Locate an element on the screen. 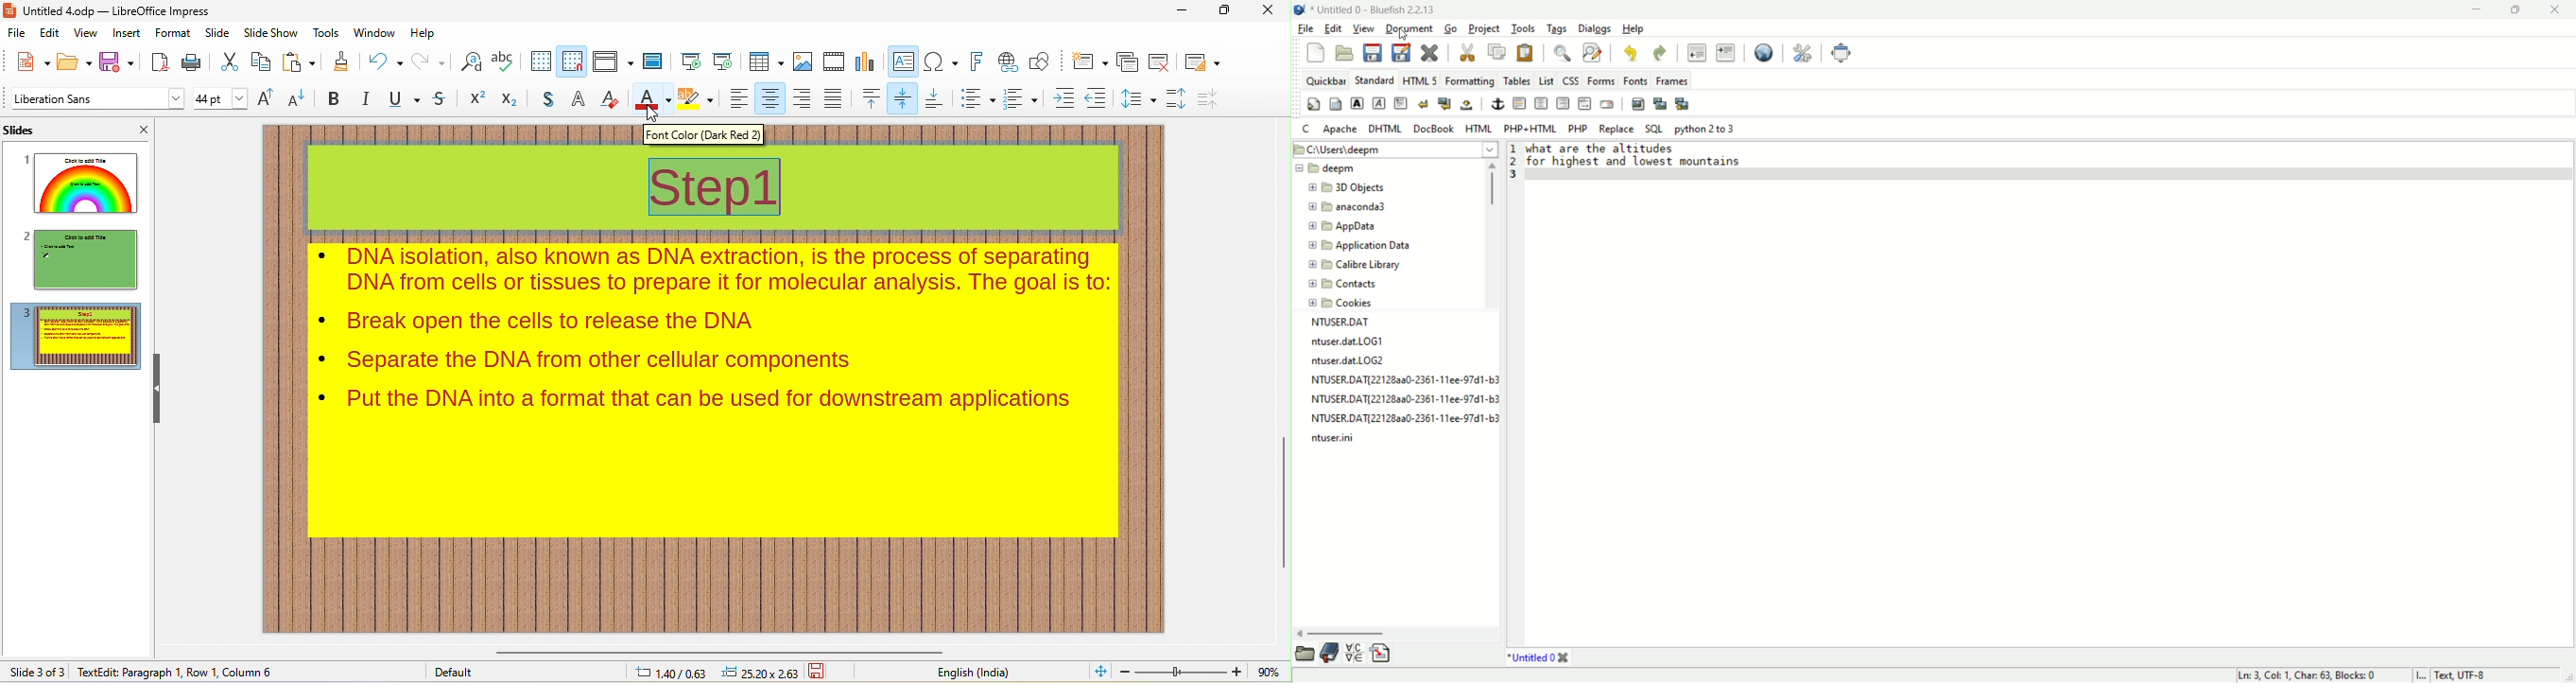  non-breaking space is located at coordinates (1466, 105).